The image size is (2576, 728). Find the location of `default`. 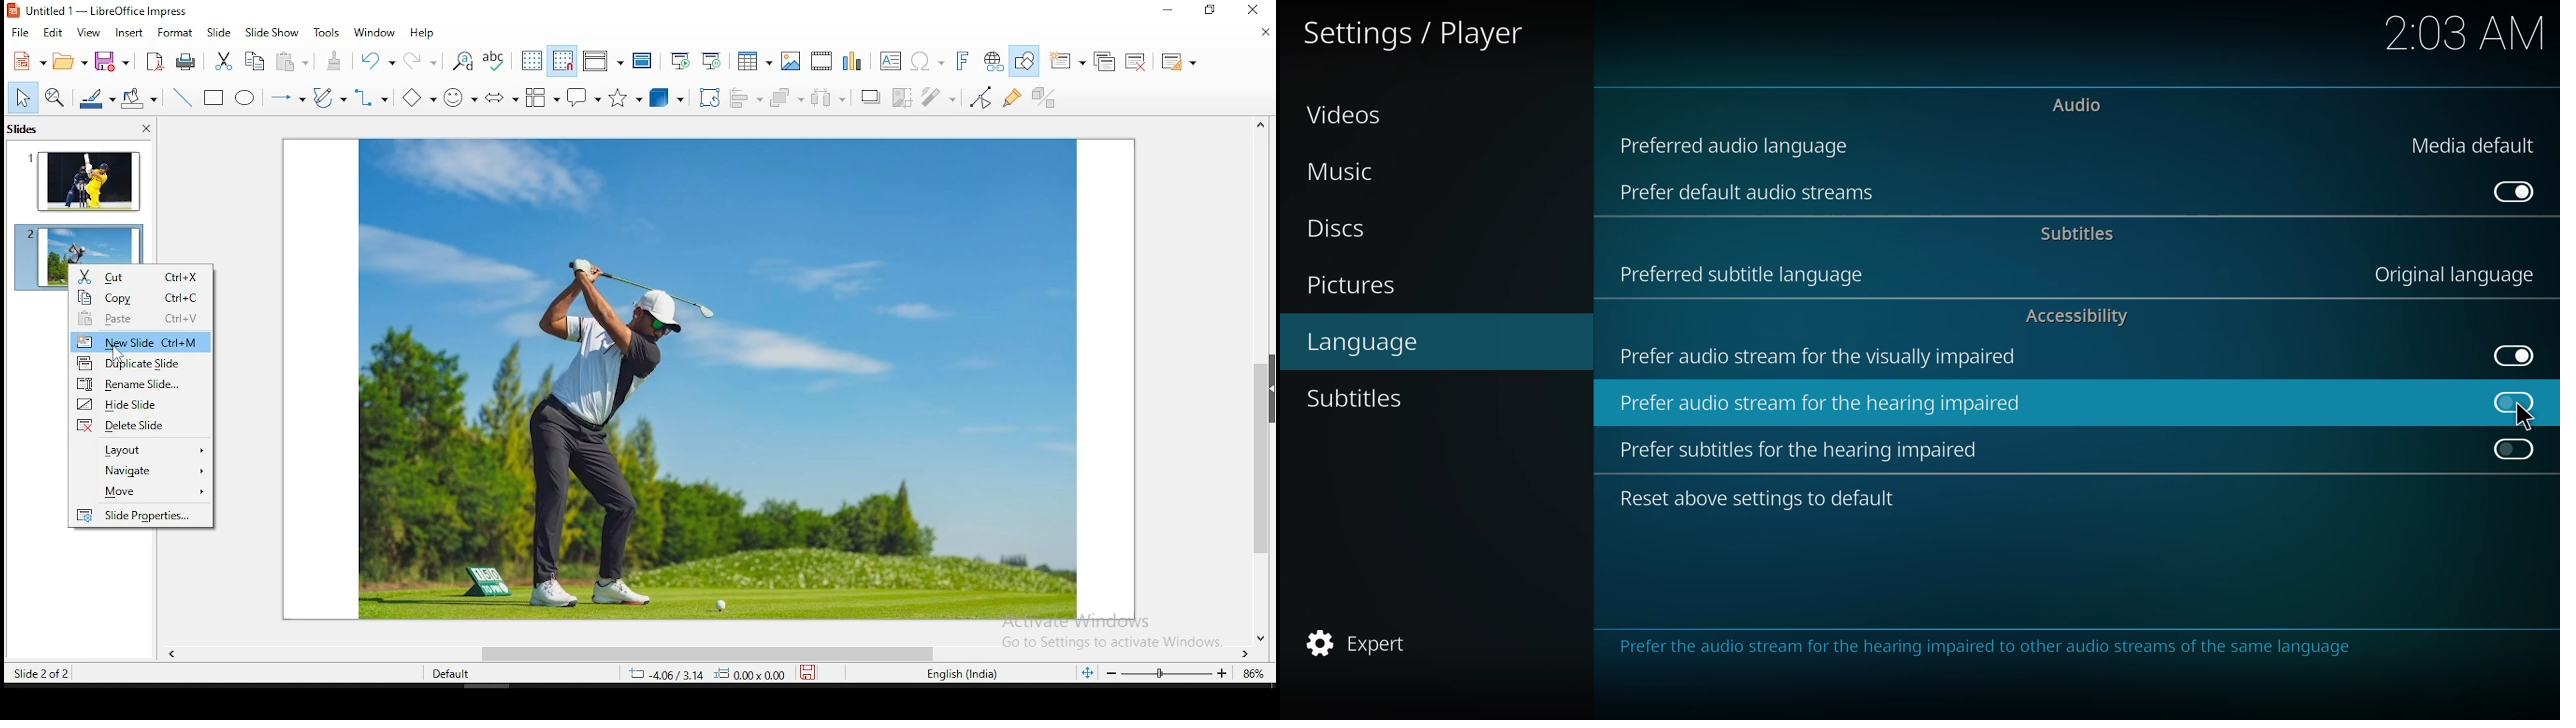

default is located at coordinates (452, 675).